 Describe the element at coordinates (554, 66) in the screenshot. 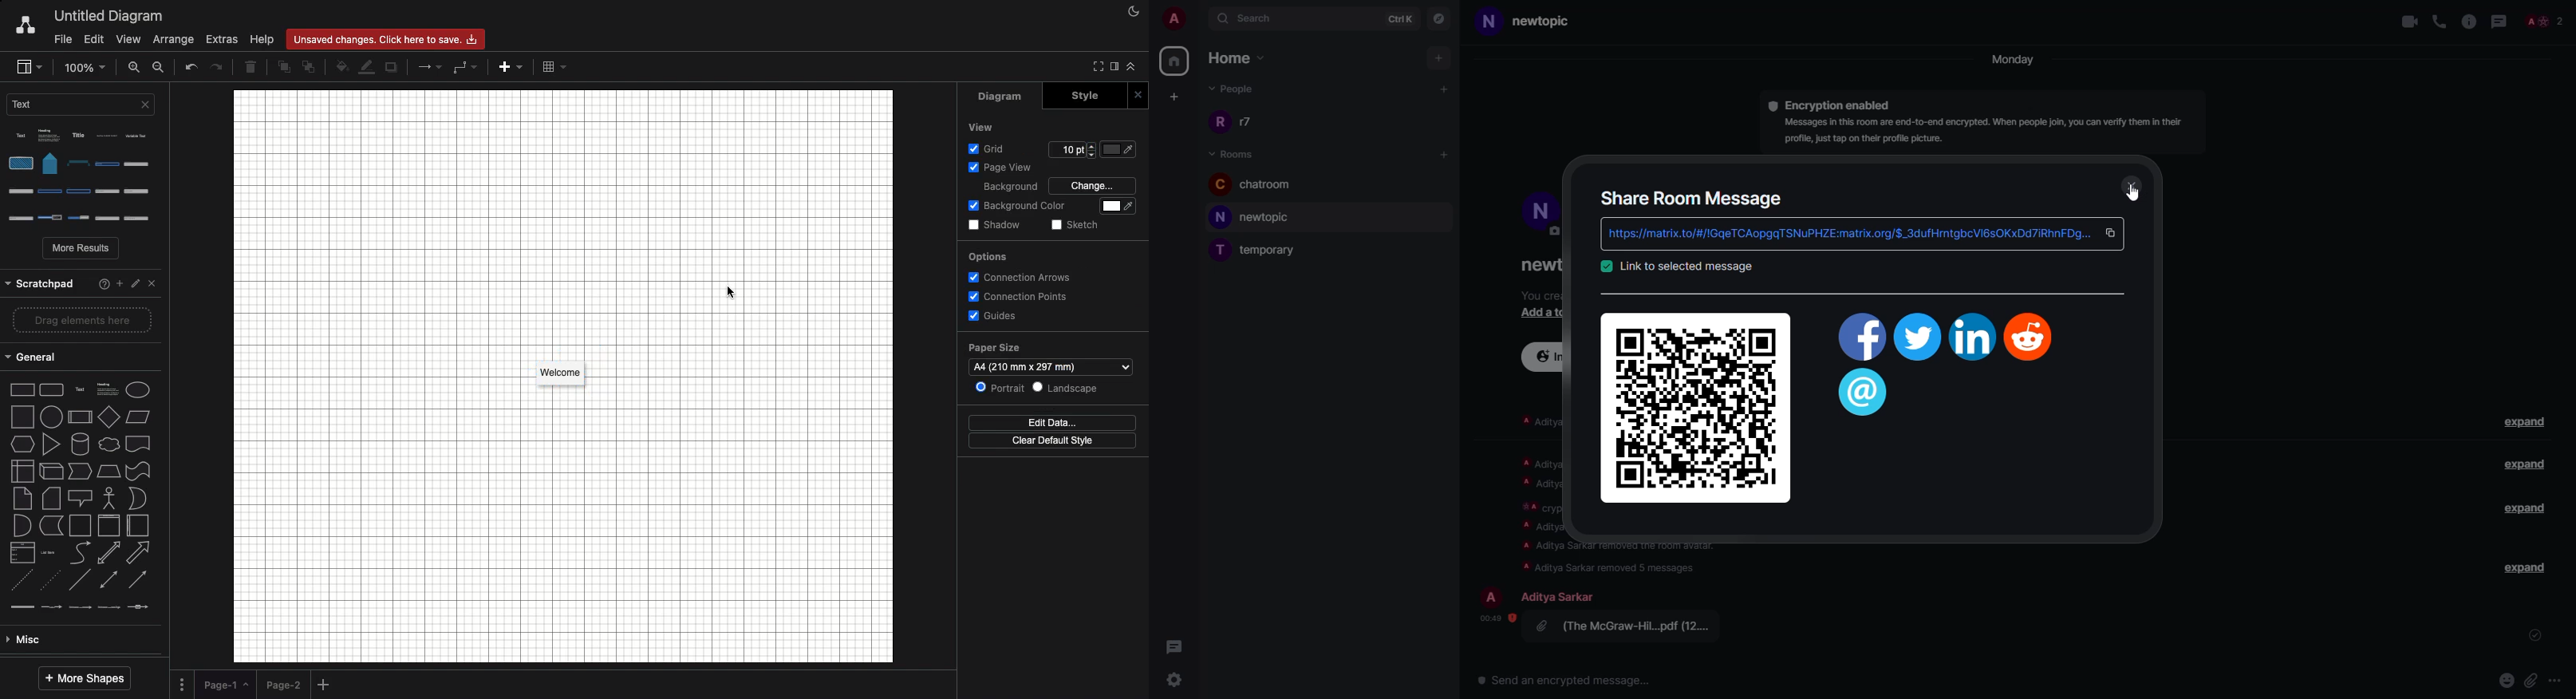

I see `Table` at that location.